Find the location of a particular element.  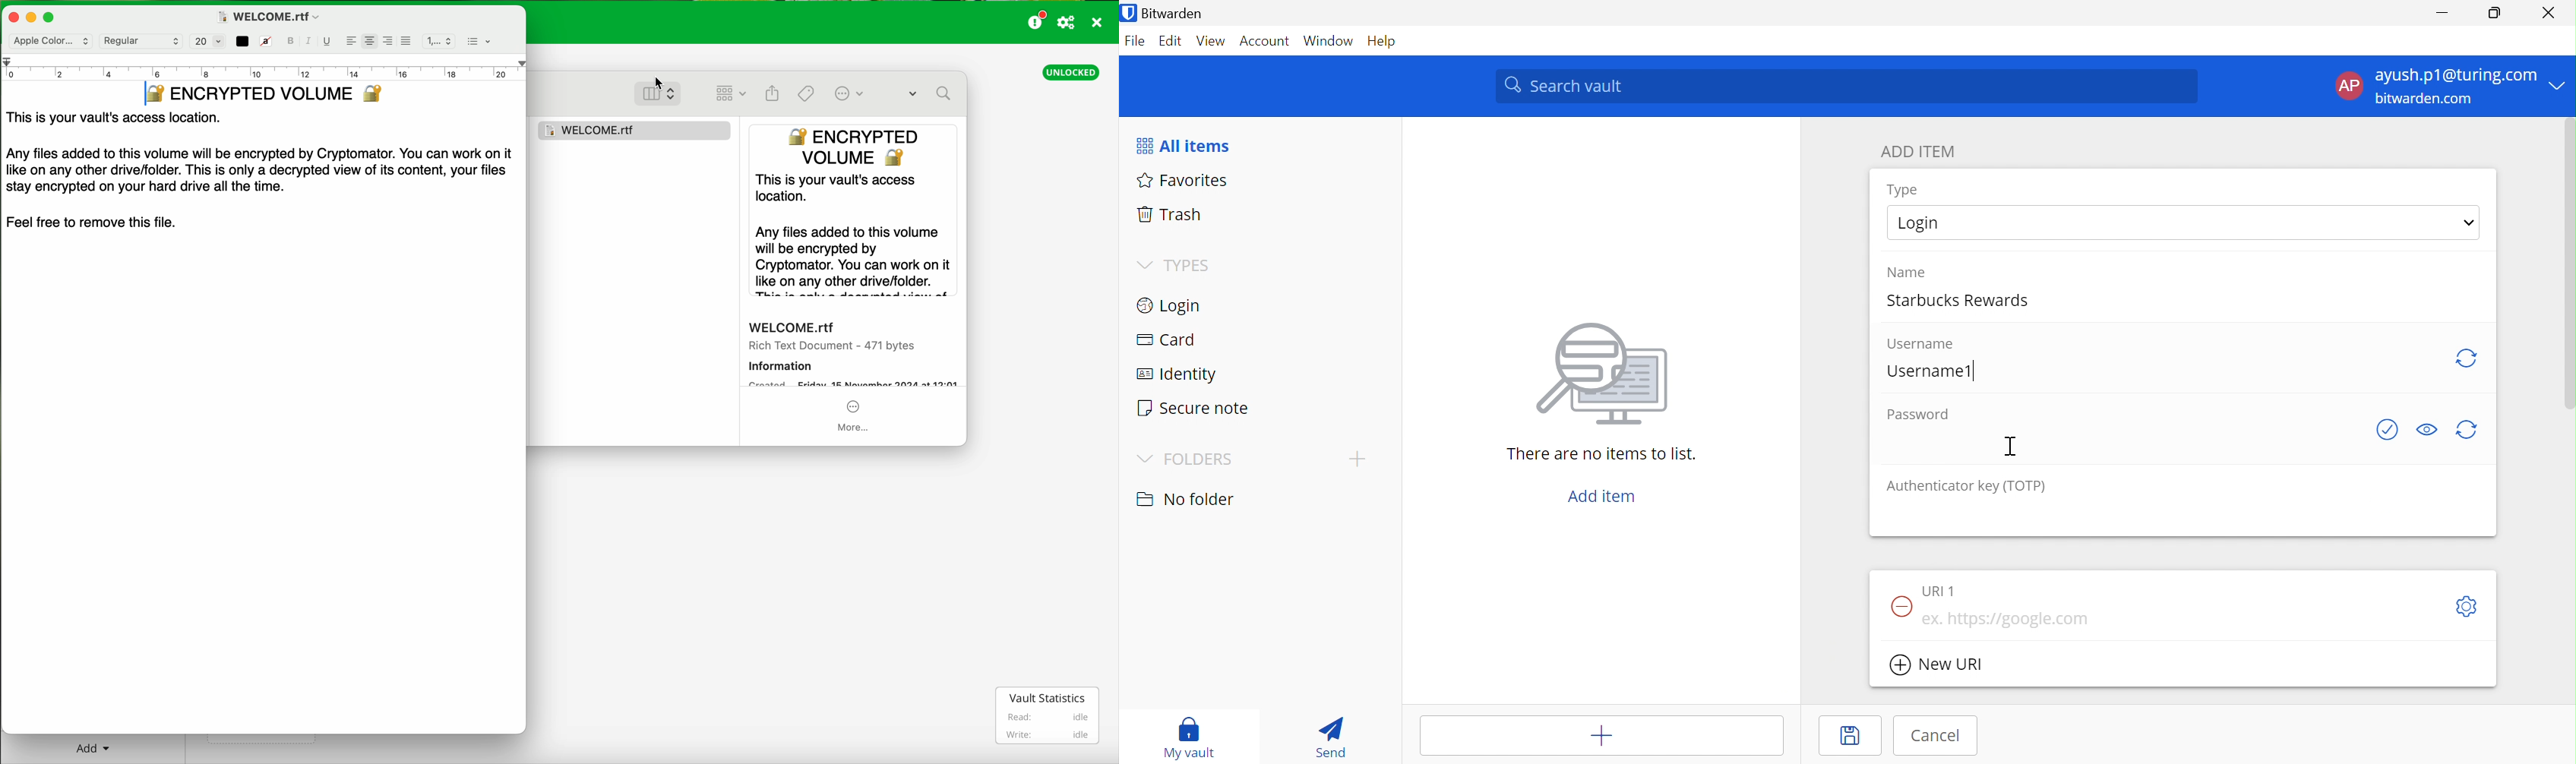

There are no items to list. is located at coordinates (1603, 455).